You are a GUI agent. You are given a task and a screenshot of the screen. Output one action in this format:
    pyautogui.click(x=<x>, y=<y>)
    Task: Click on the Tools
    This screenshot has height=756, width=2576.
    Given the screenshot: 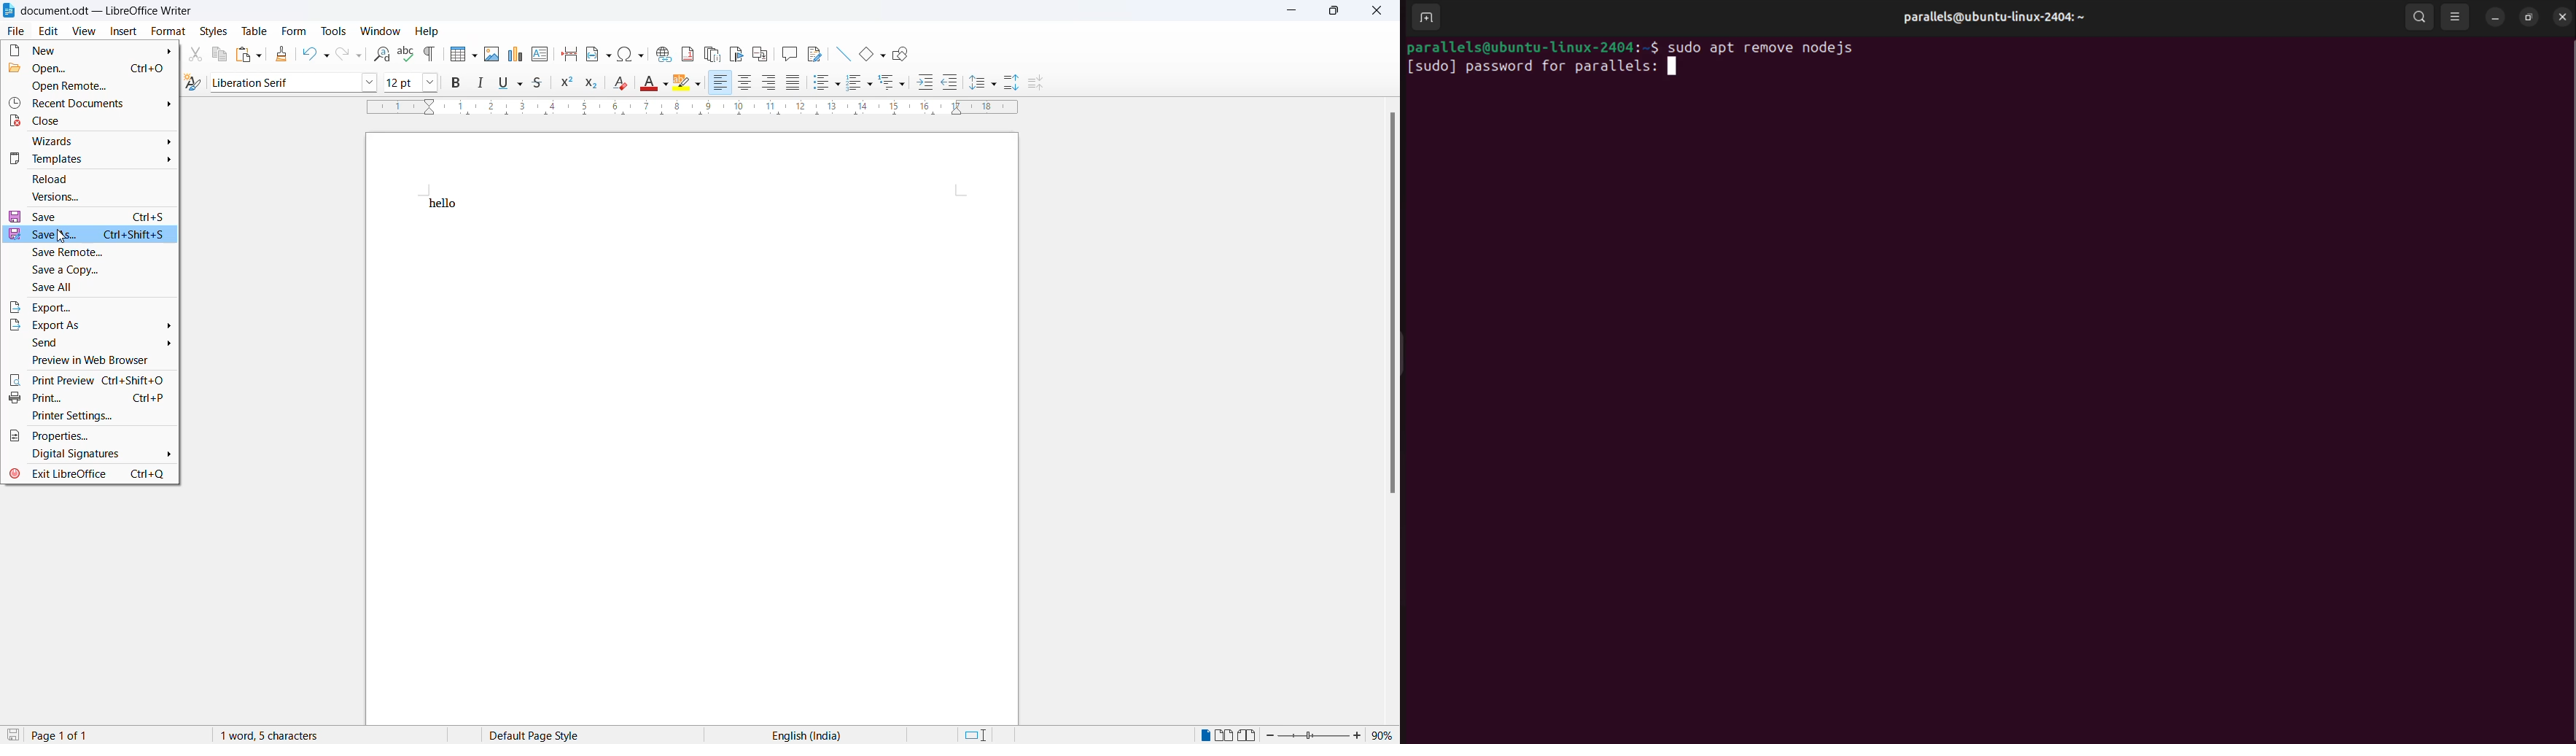 What is the action you would take?
    pyautogui.click(x=333, y=31)
    